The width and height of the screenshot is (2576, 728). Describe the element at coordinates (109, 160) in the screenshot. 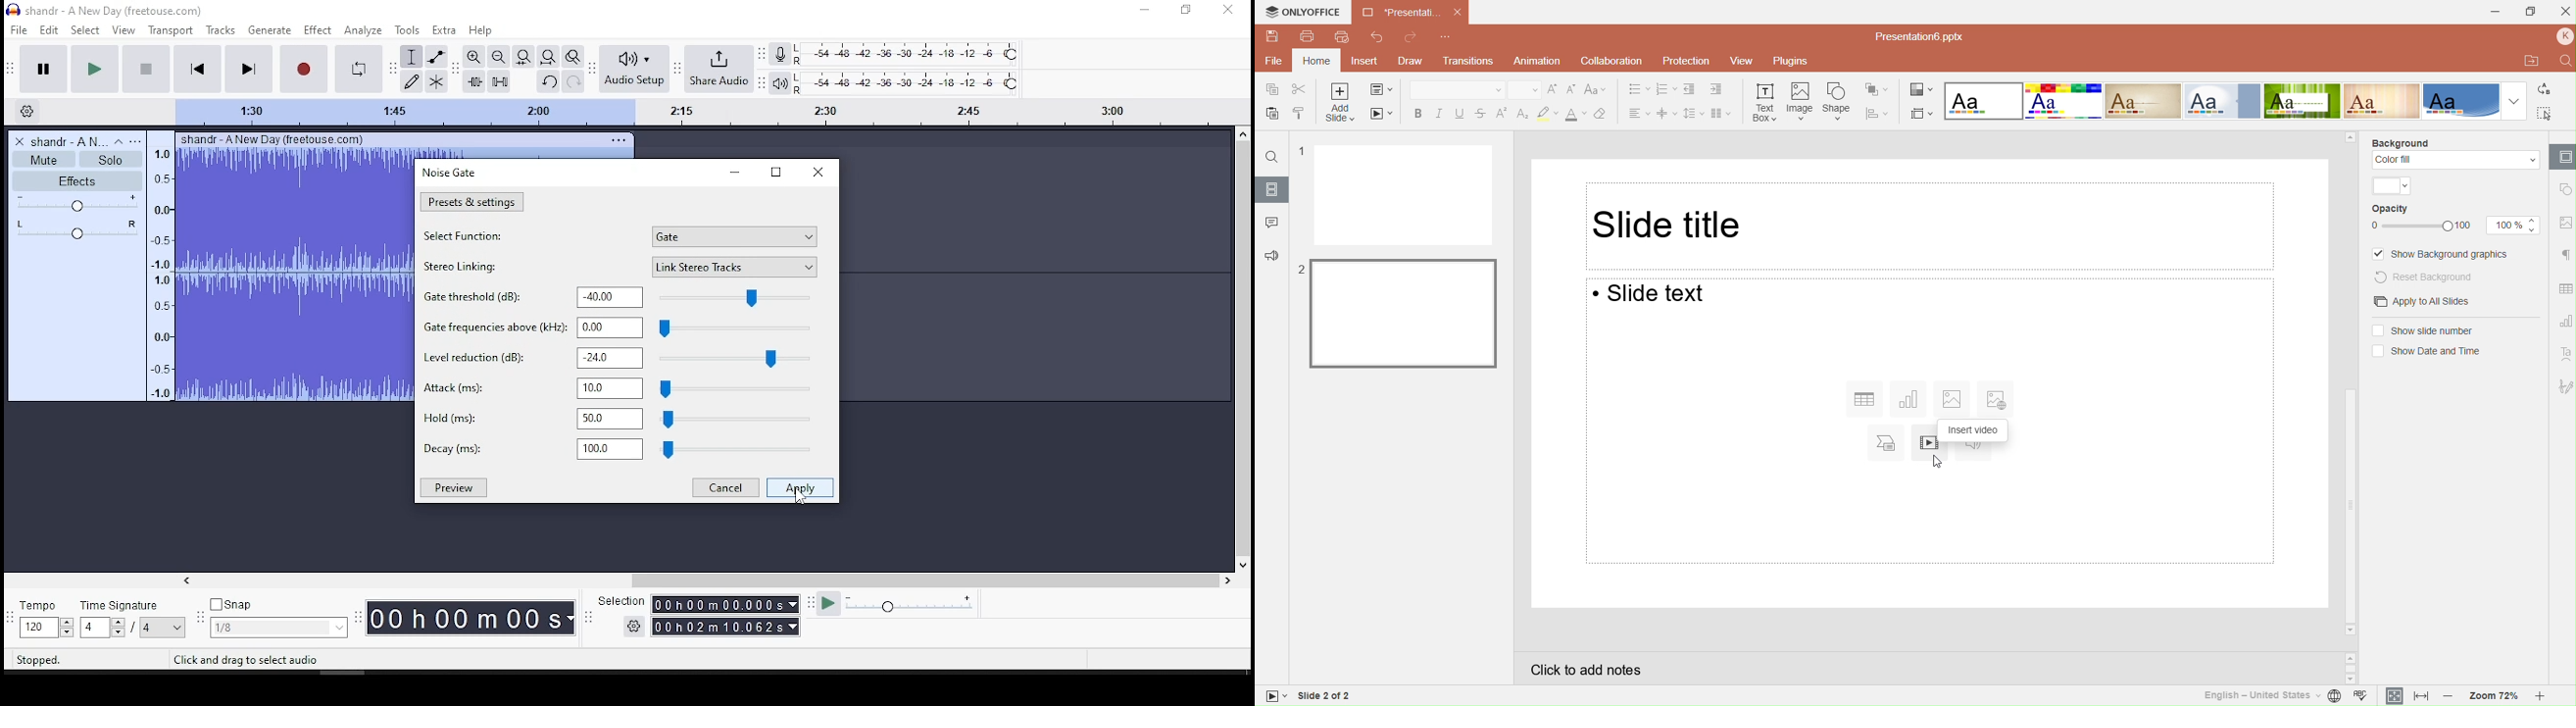

I see `solo` at that location.